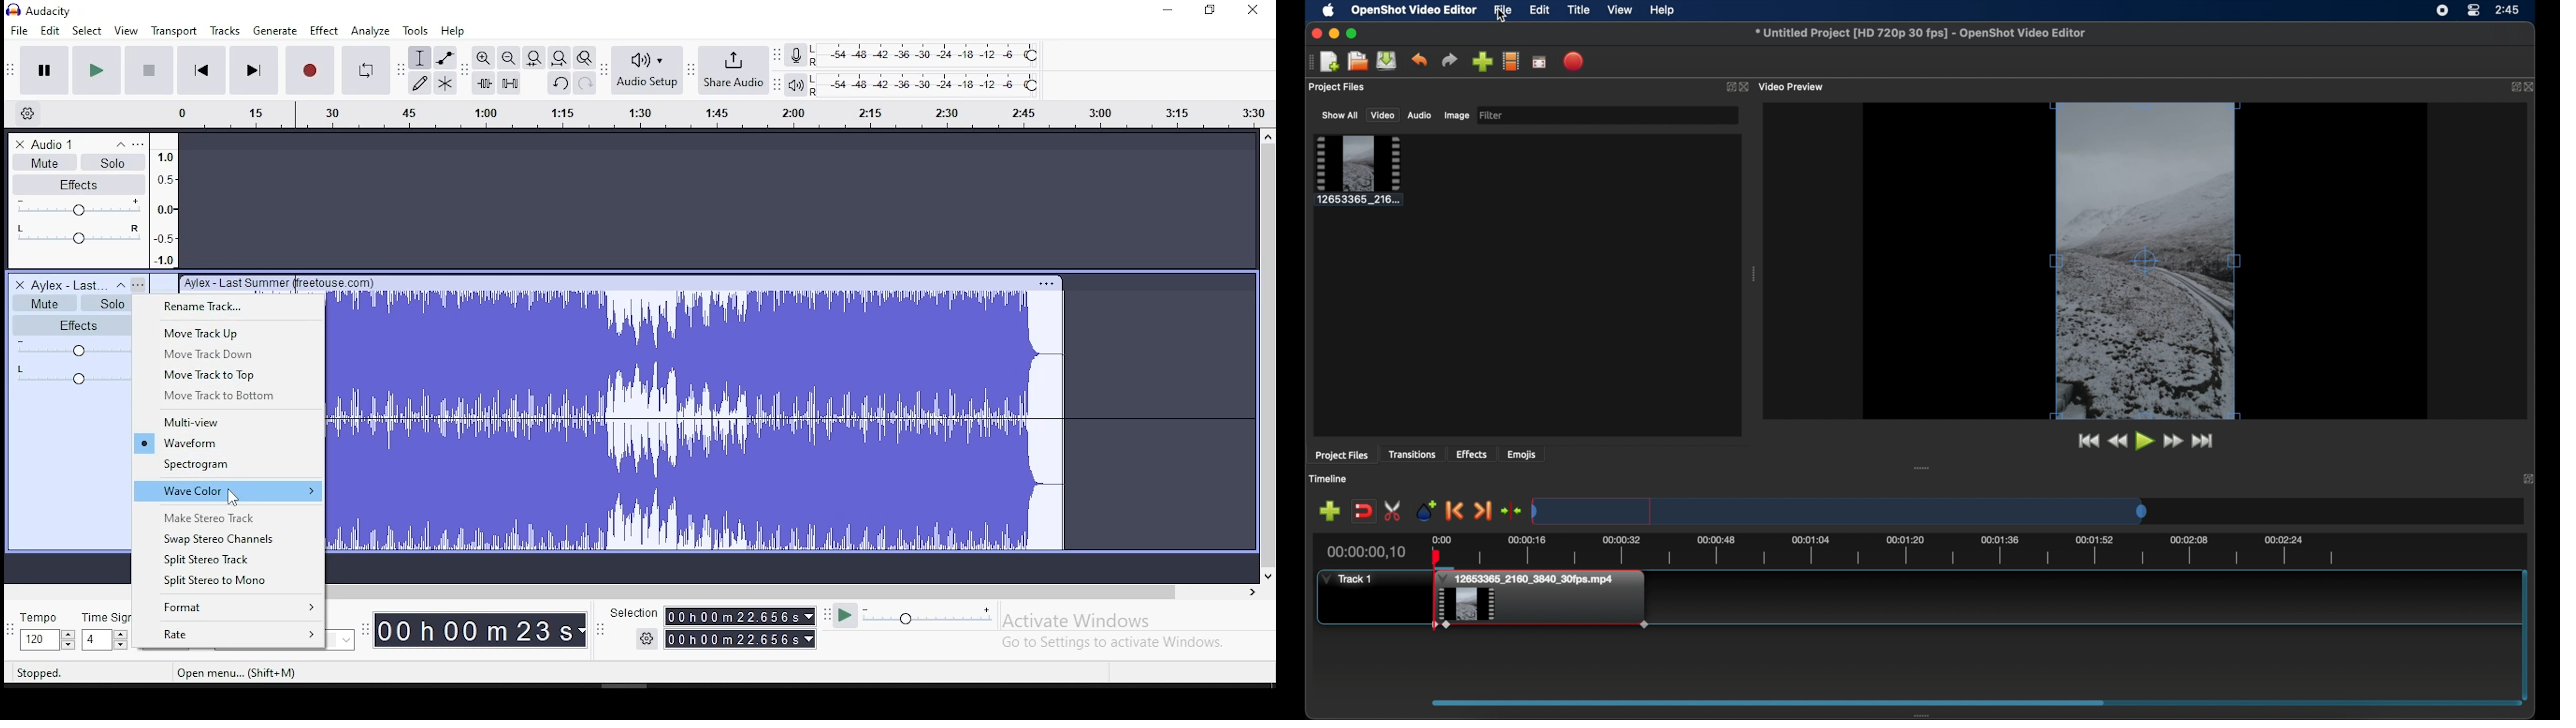 The width and height of the screenshot is (2576, 728). Describe the element at coordinates (164, 200) in the screenshot. I see `Seeker` at that location.